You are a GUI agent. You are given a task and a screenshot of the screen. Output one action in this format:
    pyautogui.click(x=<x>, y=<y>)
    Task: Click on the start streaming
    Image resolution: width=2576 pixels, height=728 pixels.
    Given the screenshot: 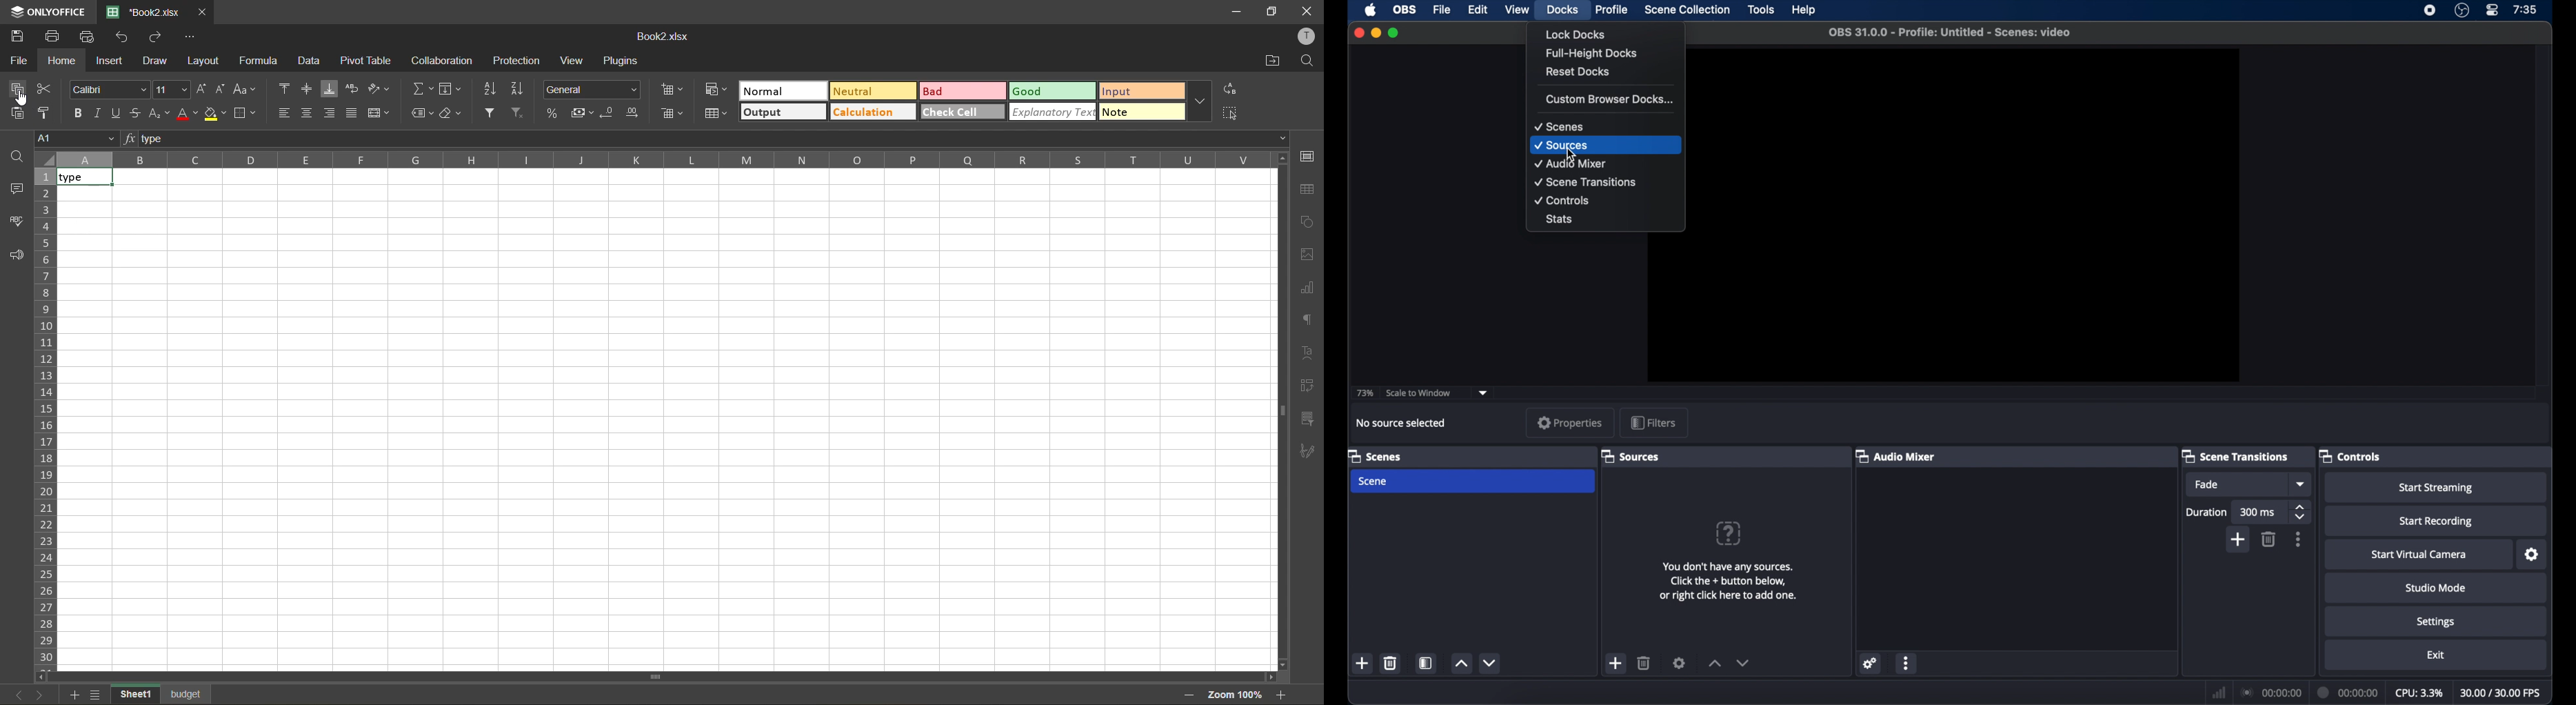 What is the action you would take?
    pyautogui.click(x=2436, y=487)
    